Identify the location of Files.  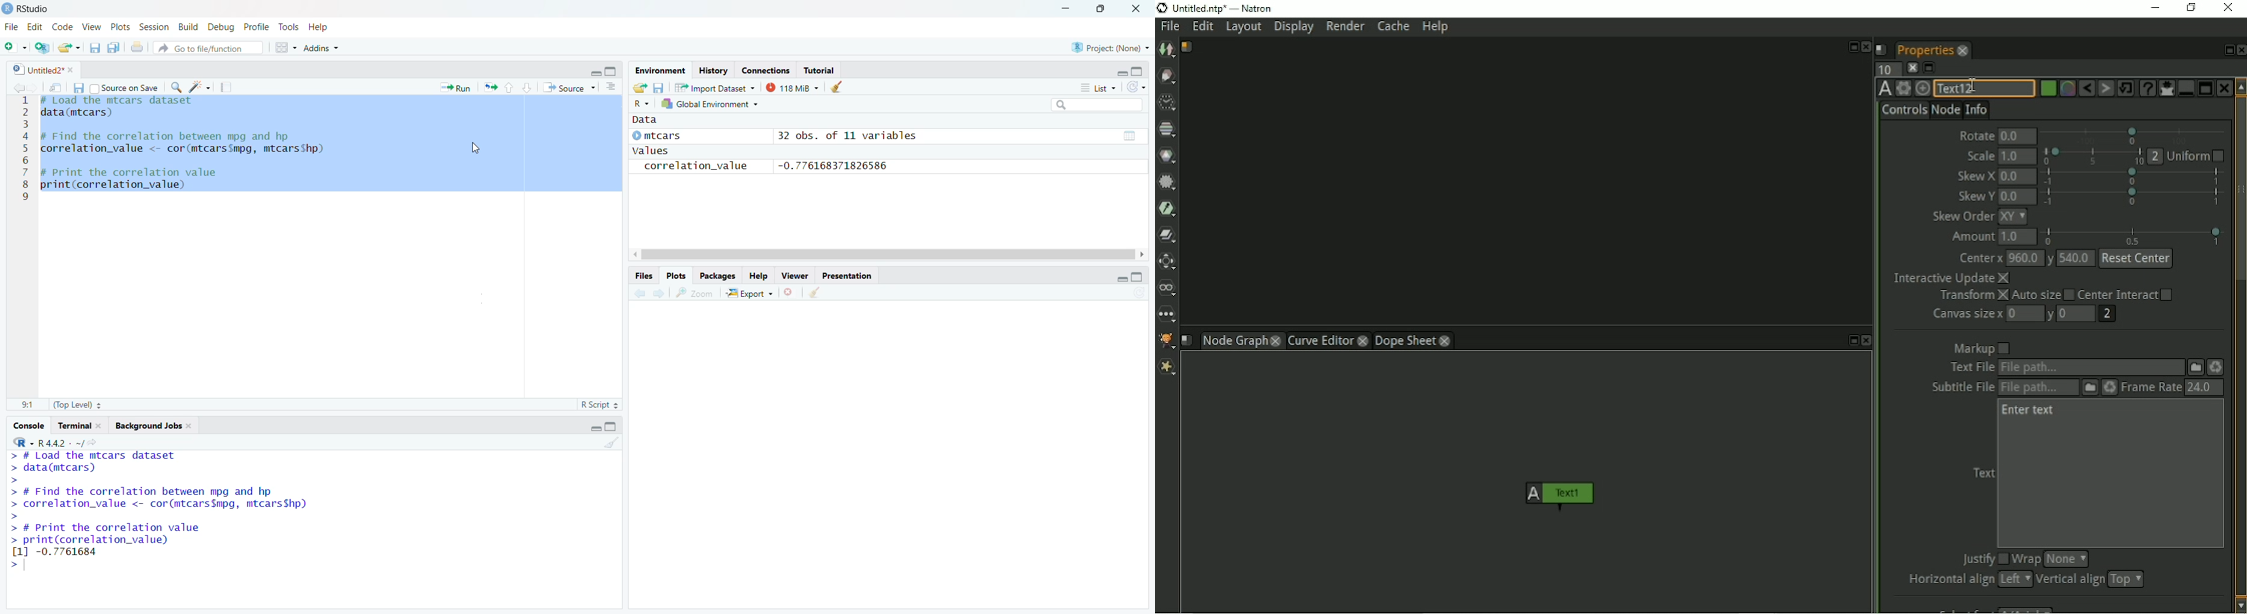
(645, 276).